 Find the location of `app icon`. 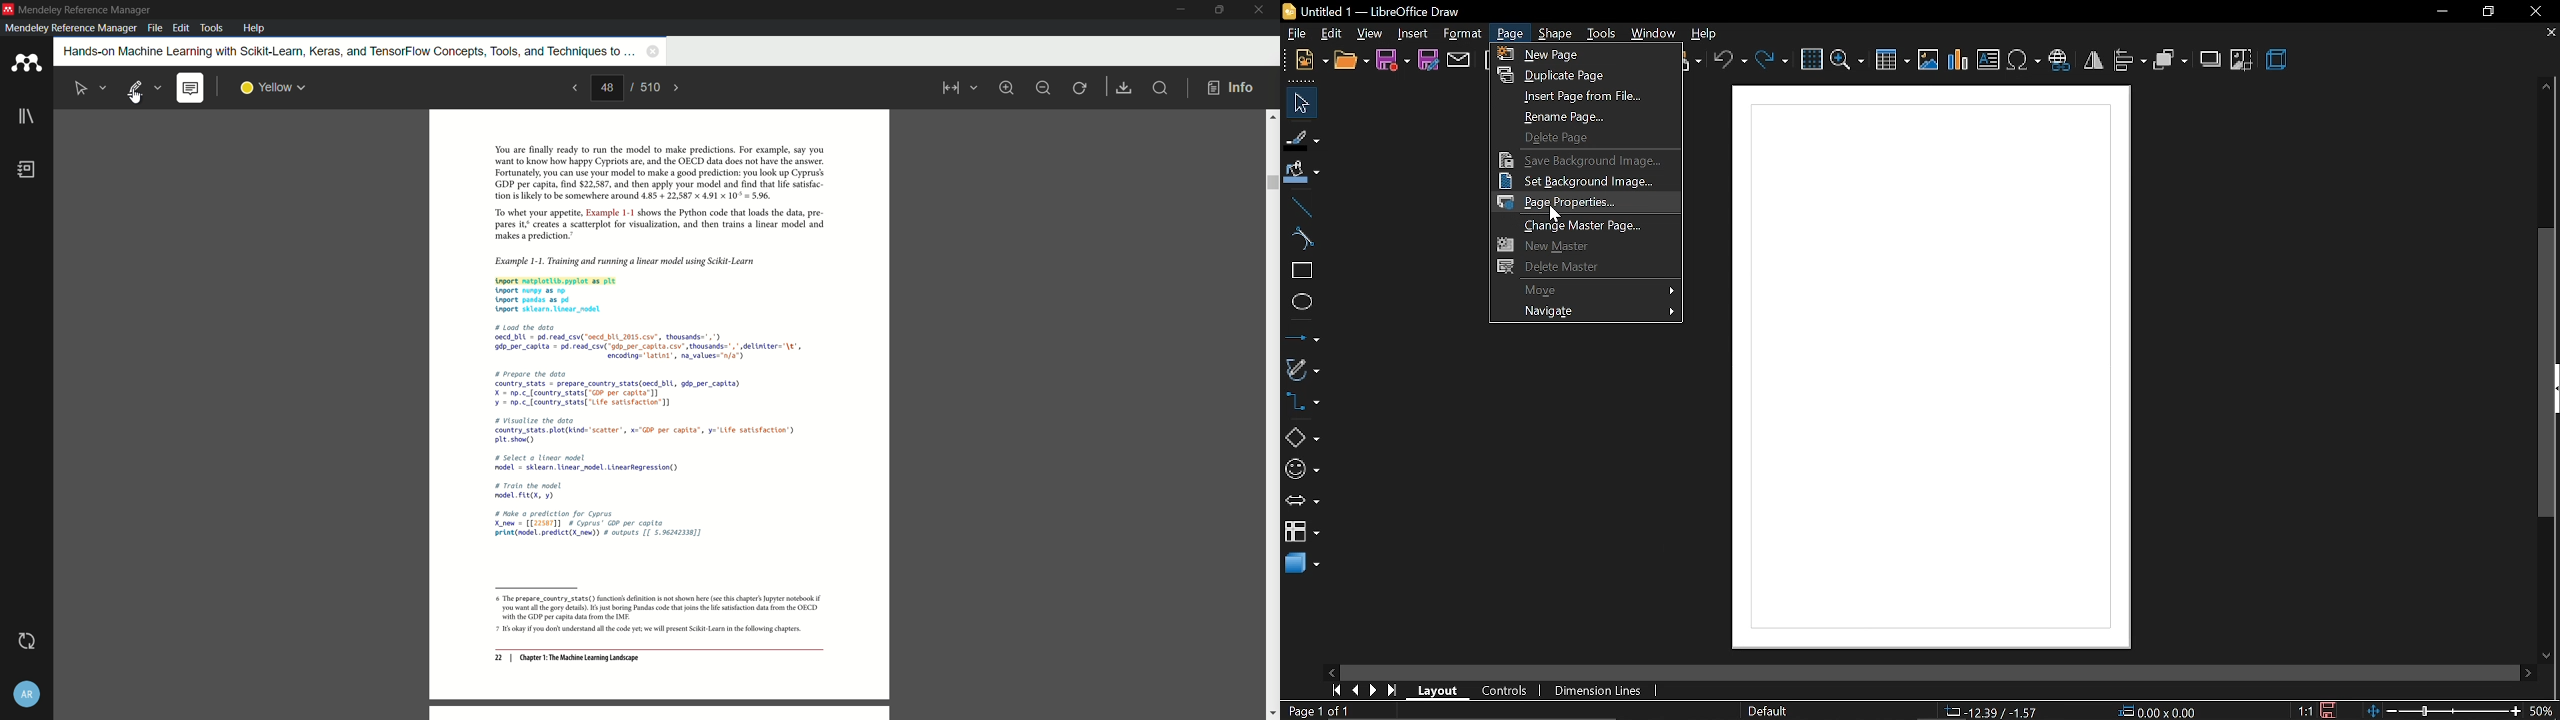

app icon is located at coordinates (26, 63).